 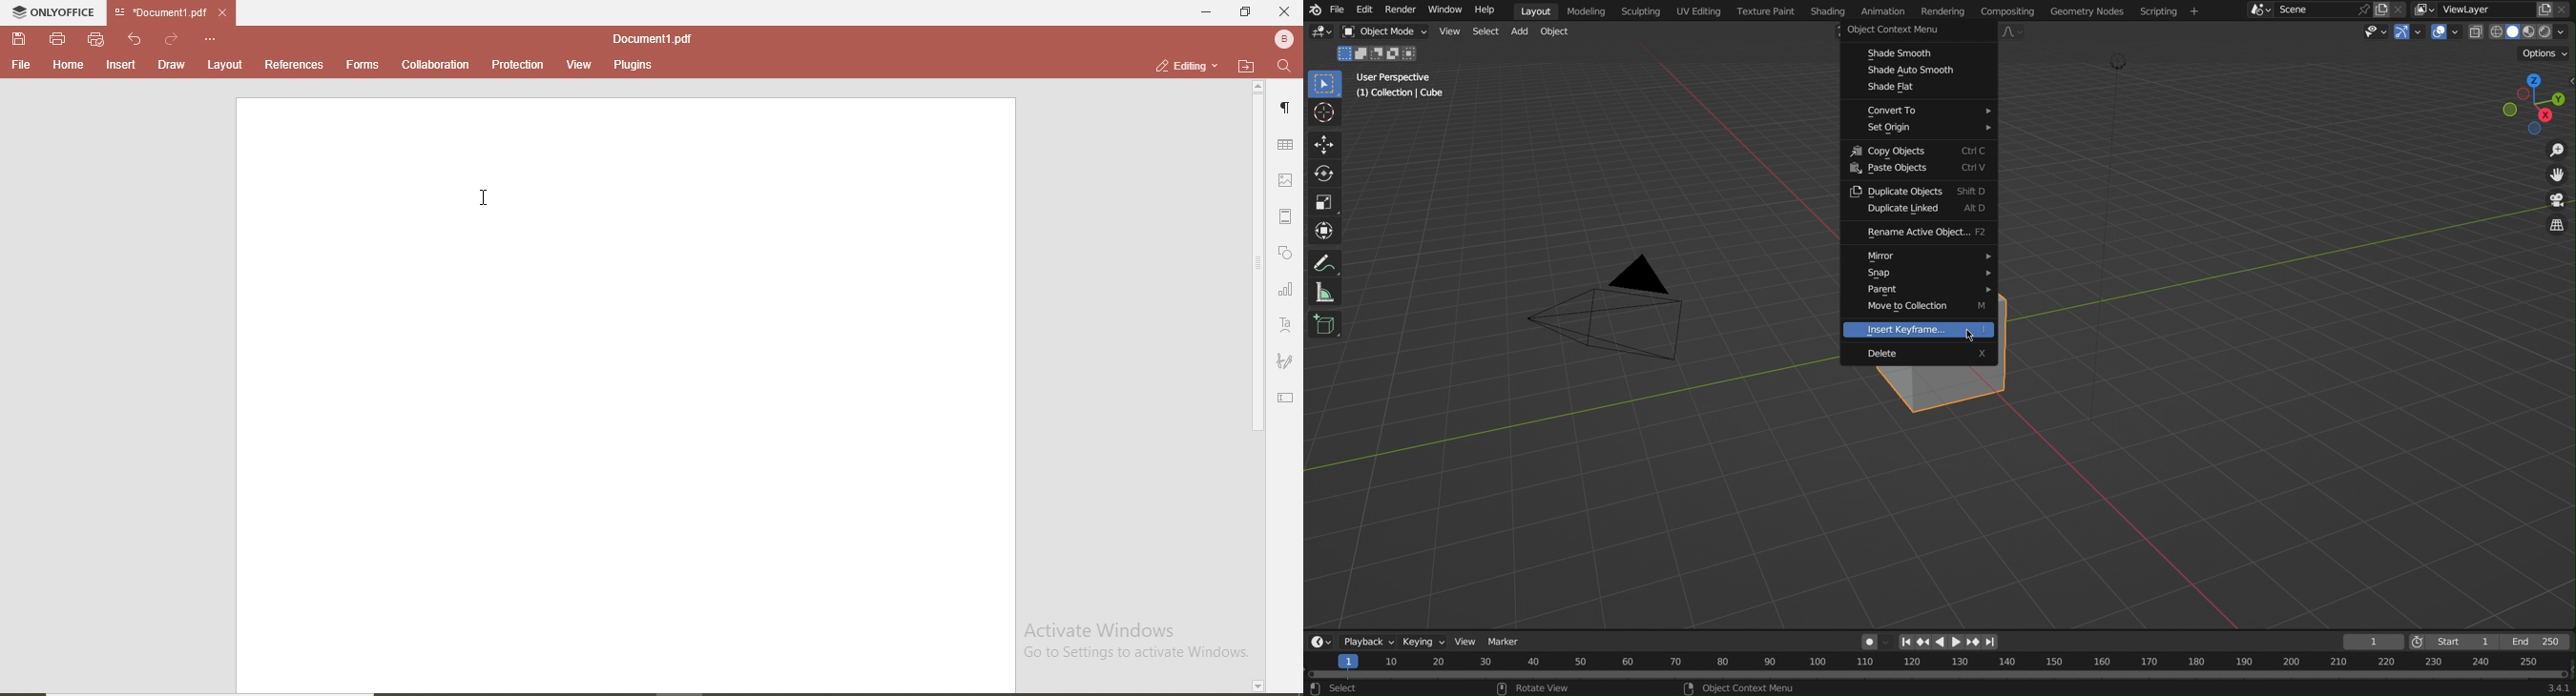 What do you see at coordinates (1315, 11) in the screenshot?
I see `Blend logo` at bounding box center [1315, 11].